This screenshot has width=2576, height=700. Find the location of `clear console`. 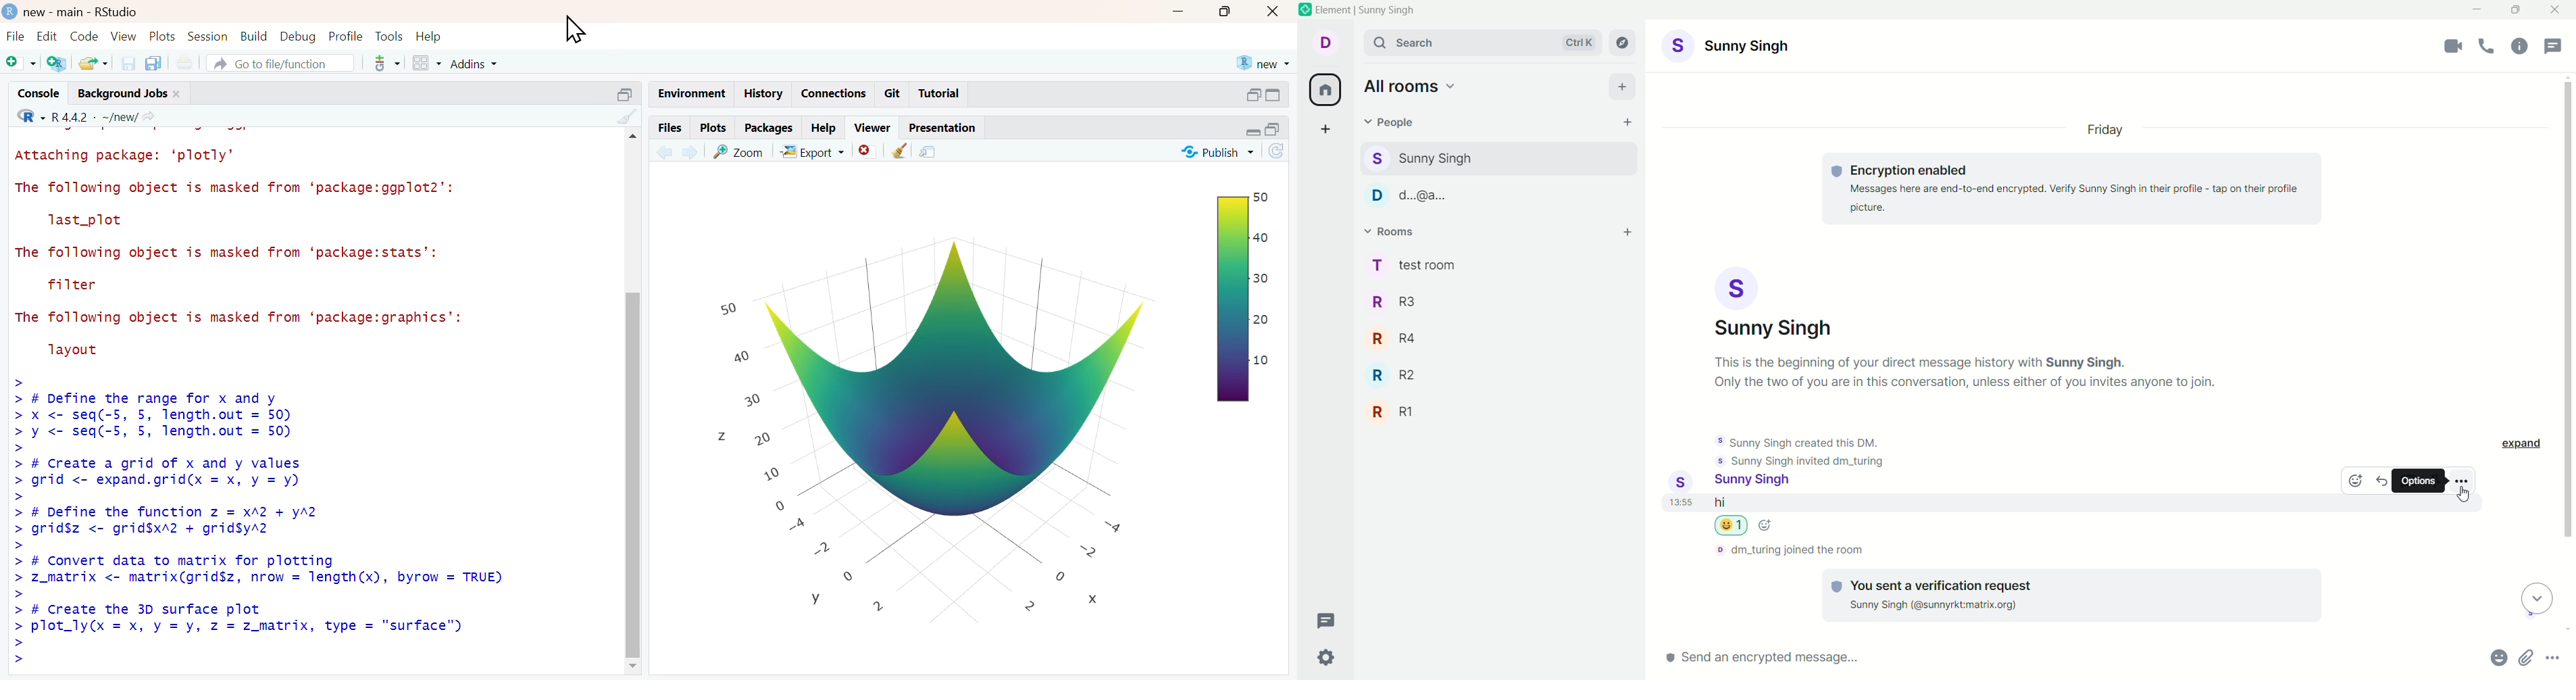

clear console is located at coordinates (626, 116).